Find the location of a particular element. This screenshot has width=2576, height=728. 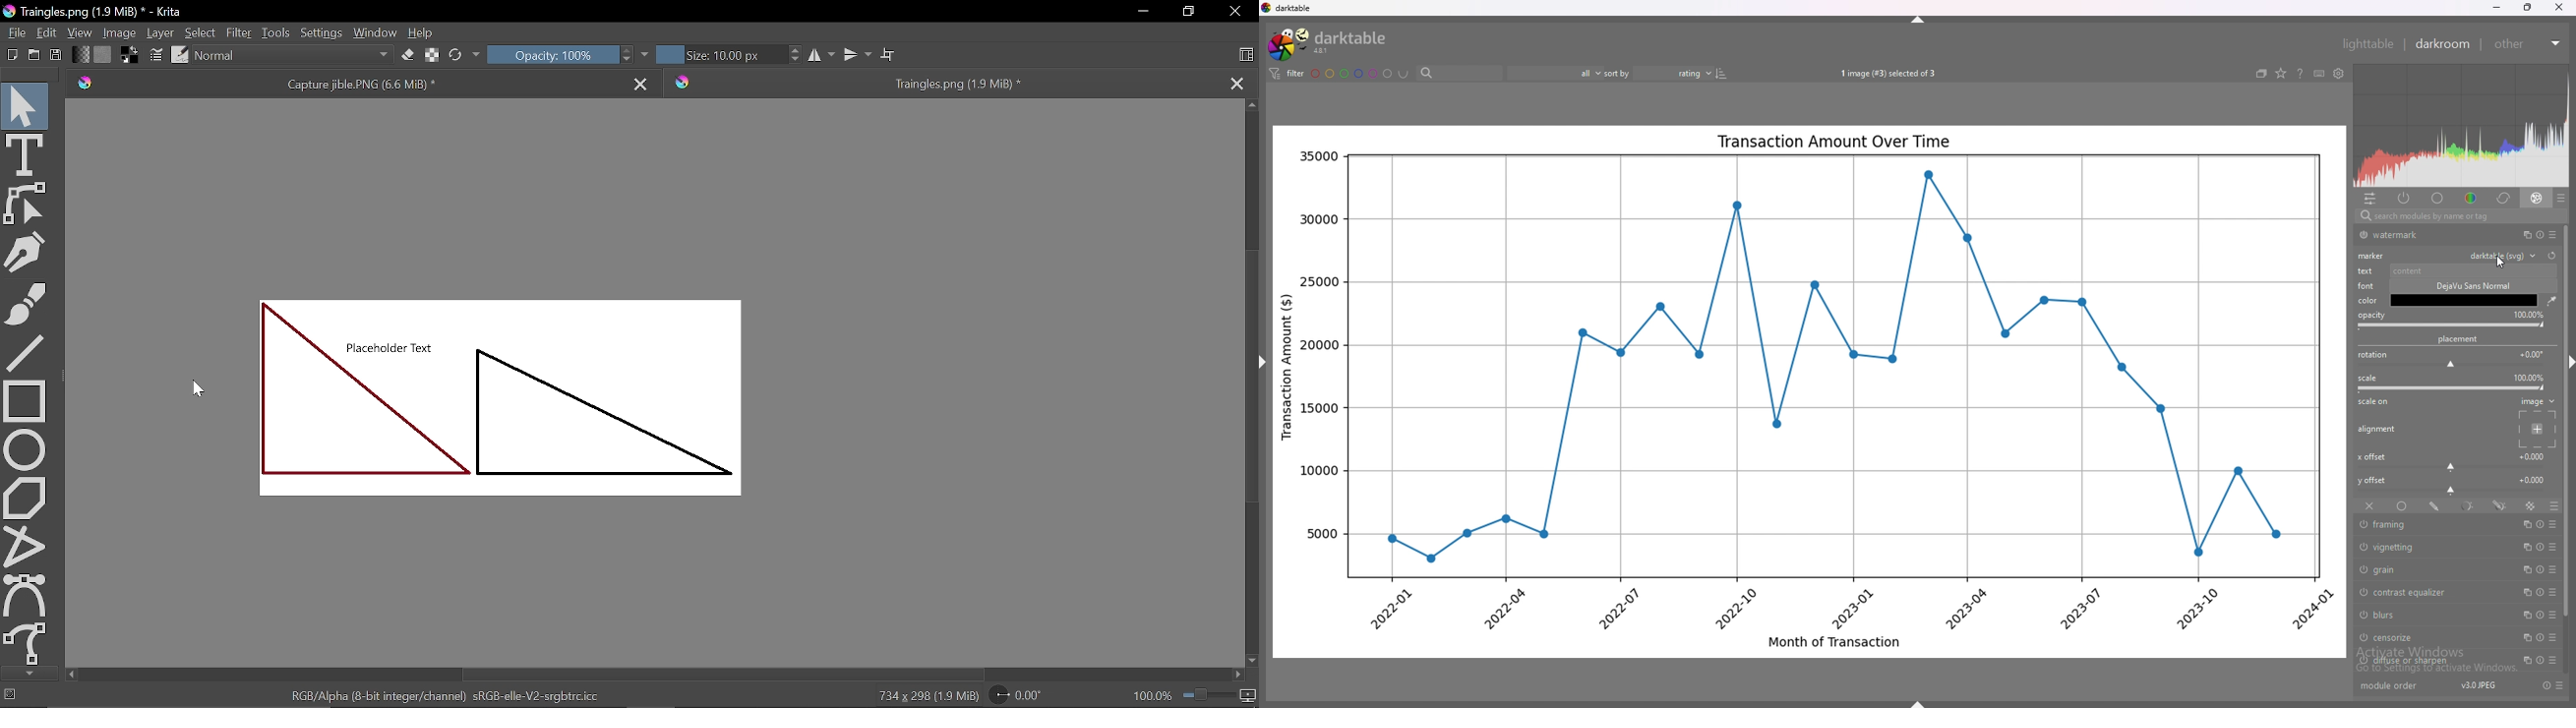

multiple instances action is located at coordinates (2526, 547).